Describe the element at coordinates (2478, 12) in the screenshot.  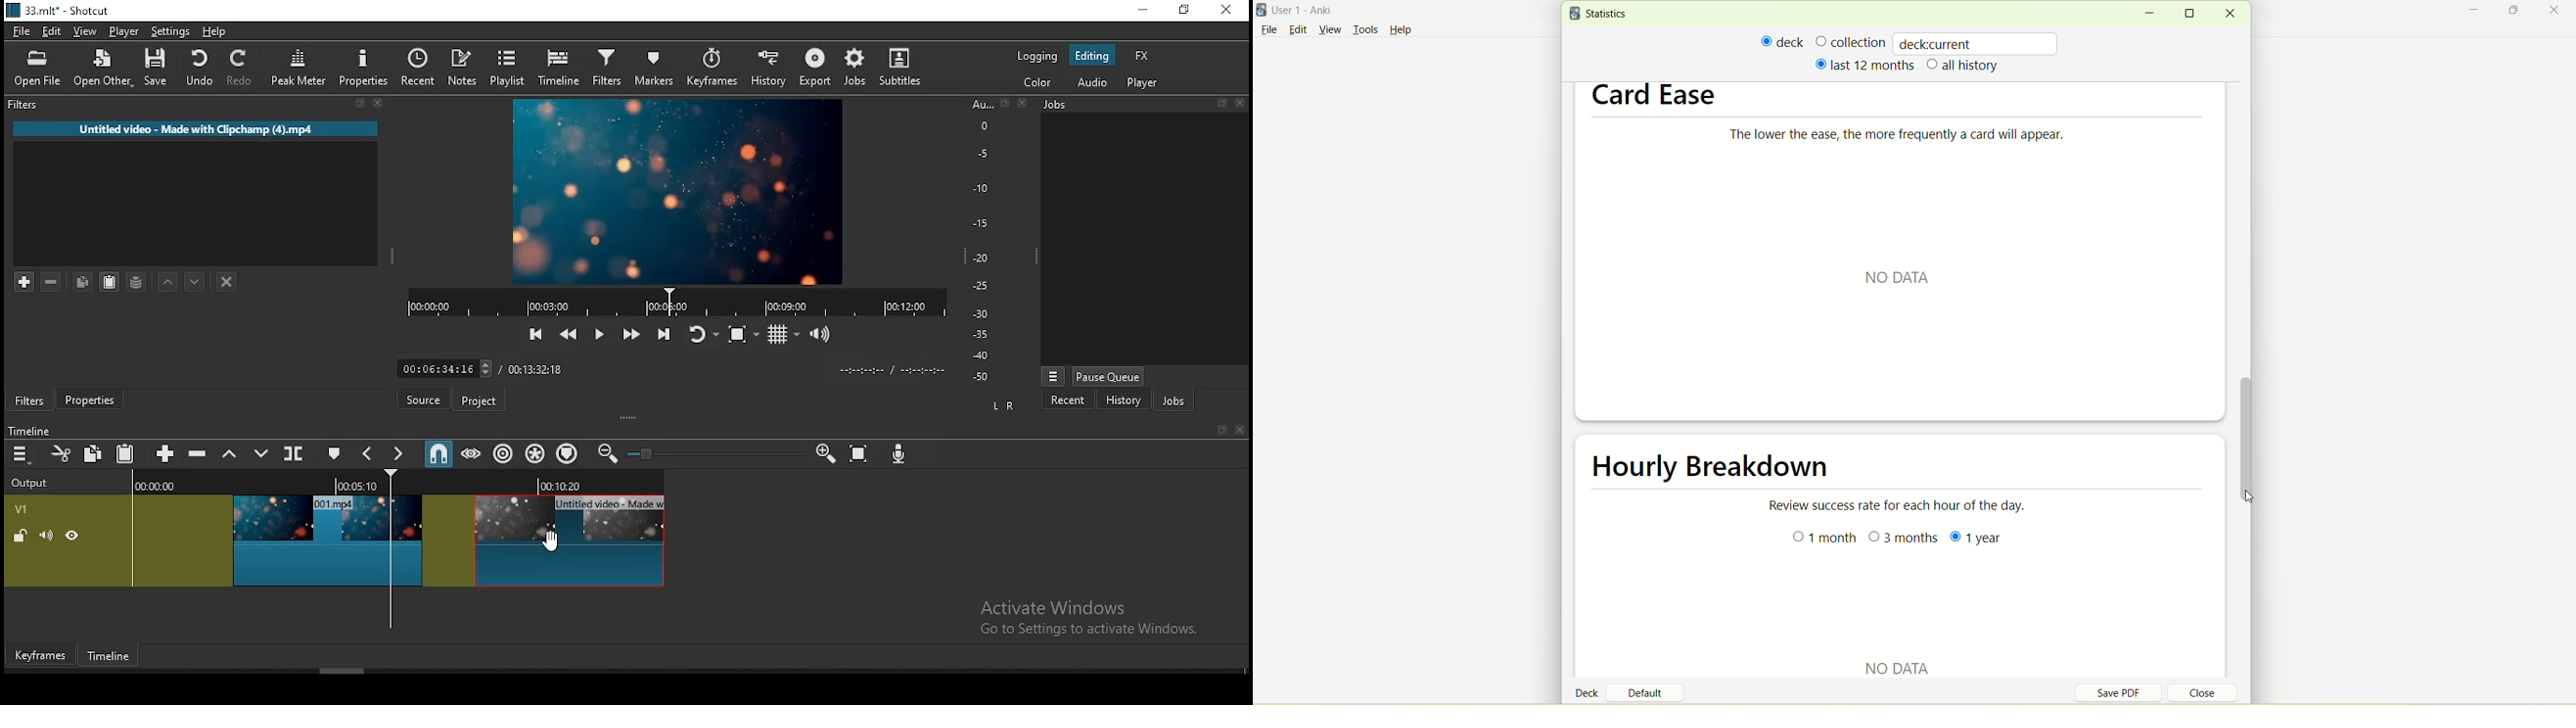
I see `minimize` at that location.